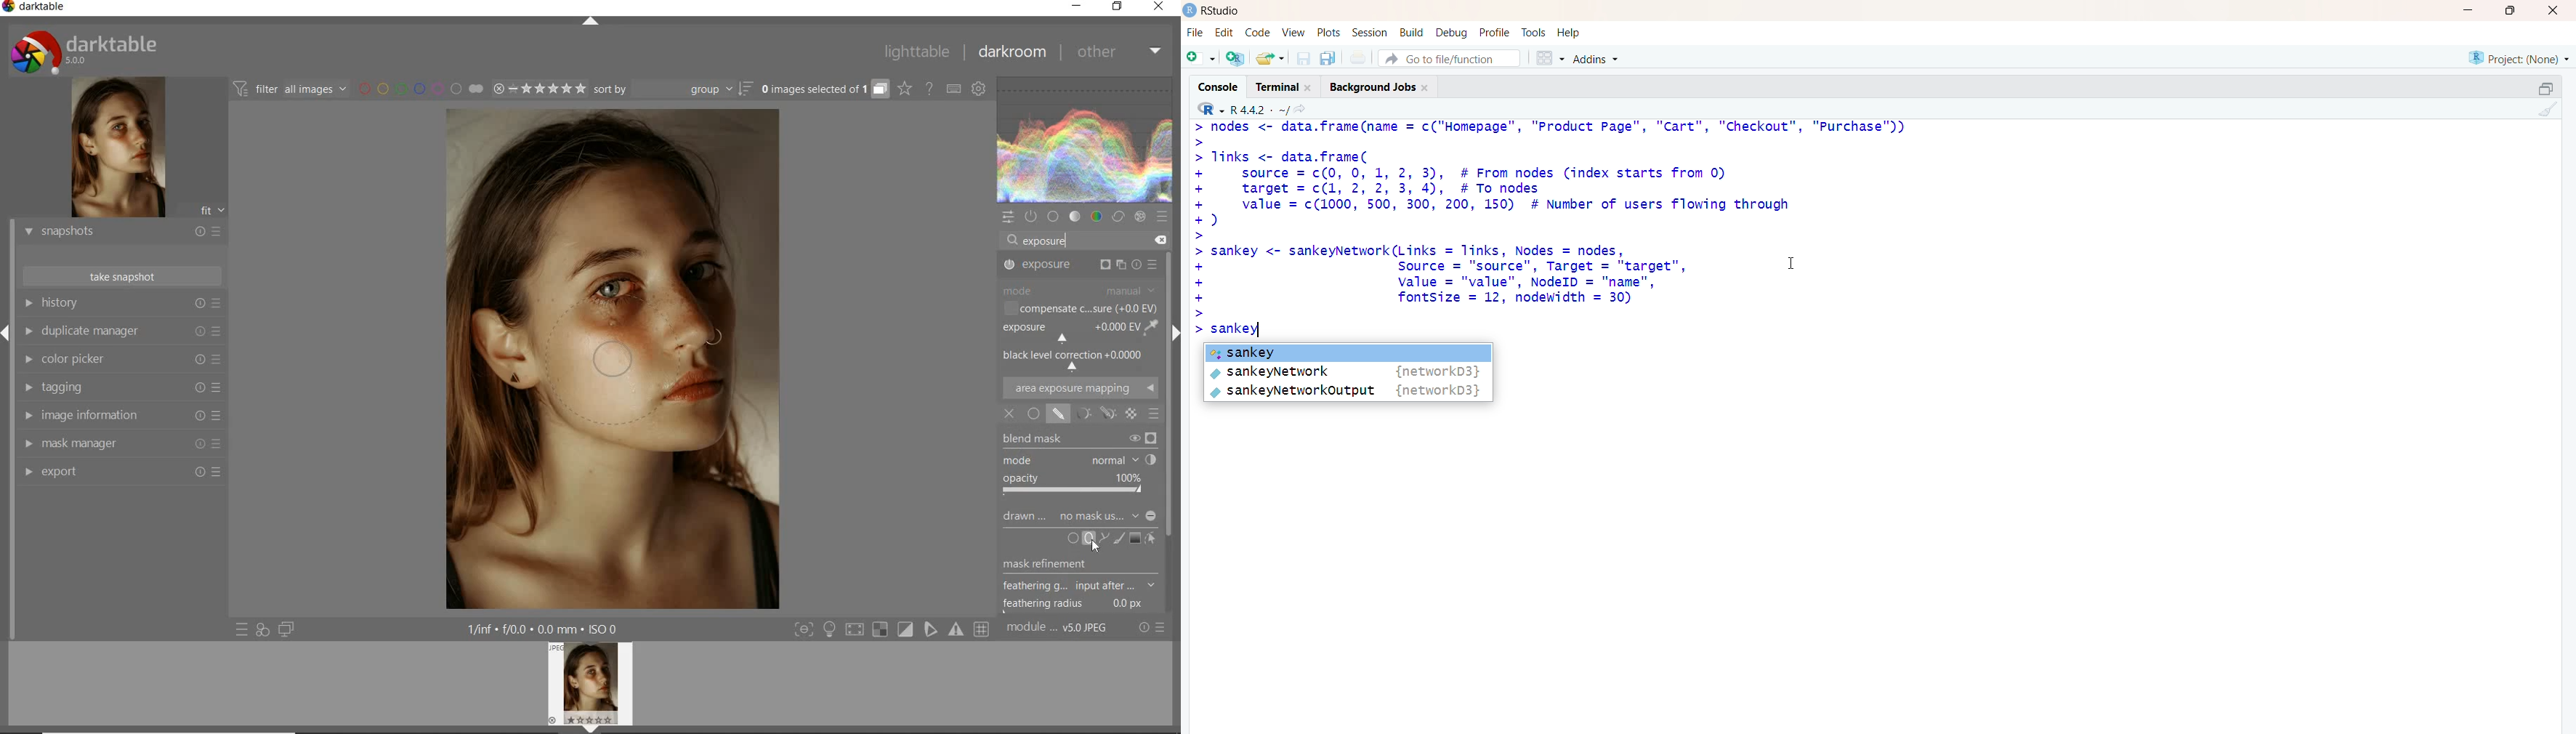 This screenshot has width=2576, height=756. I want to click on color picker, so click(121, 360).